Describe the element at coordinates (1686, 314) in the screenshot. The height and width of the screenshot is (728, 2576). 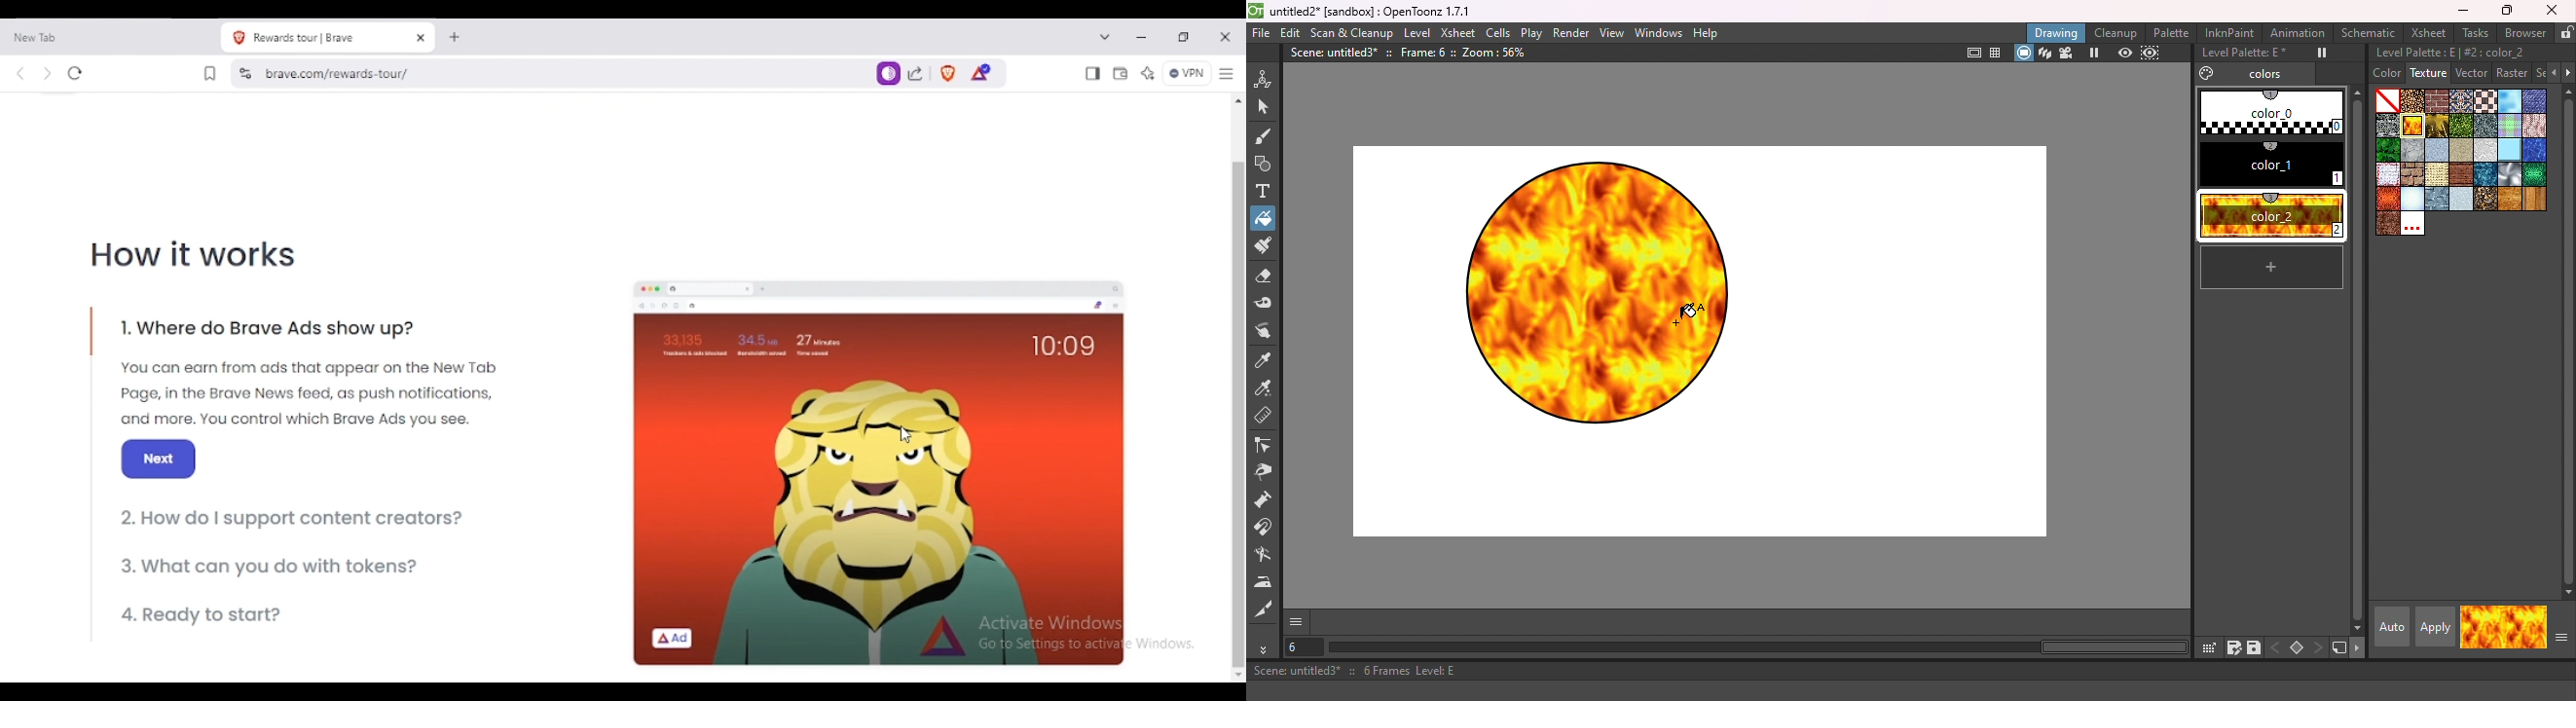
I see `cursor` at that location.